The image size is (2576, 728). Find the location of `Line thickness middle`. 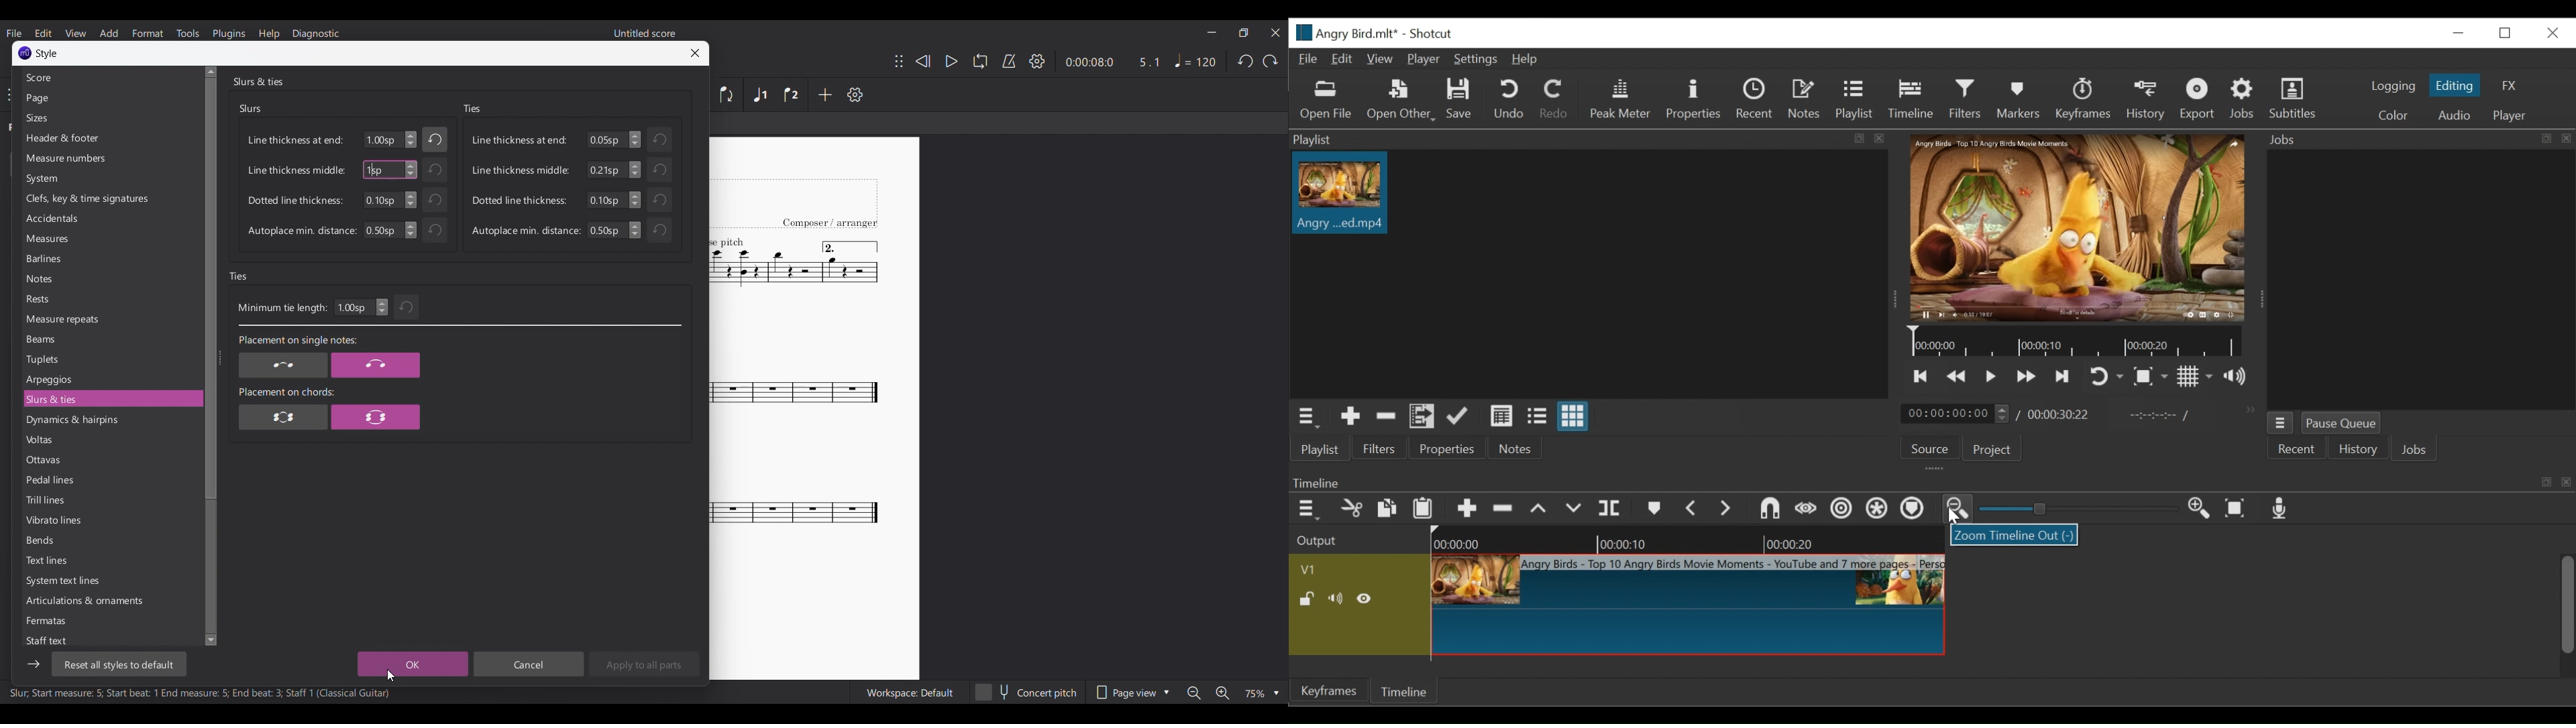

Line thickness middle is located at coordinates (297, 170).